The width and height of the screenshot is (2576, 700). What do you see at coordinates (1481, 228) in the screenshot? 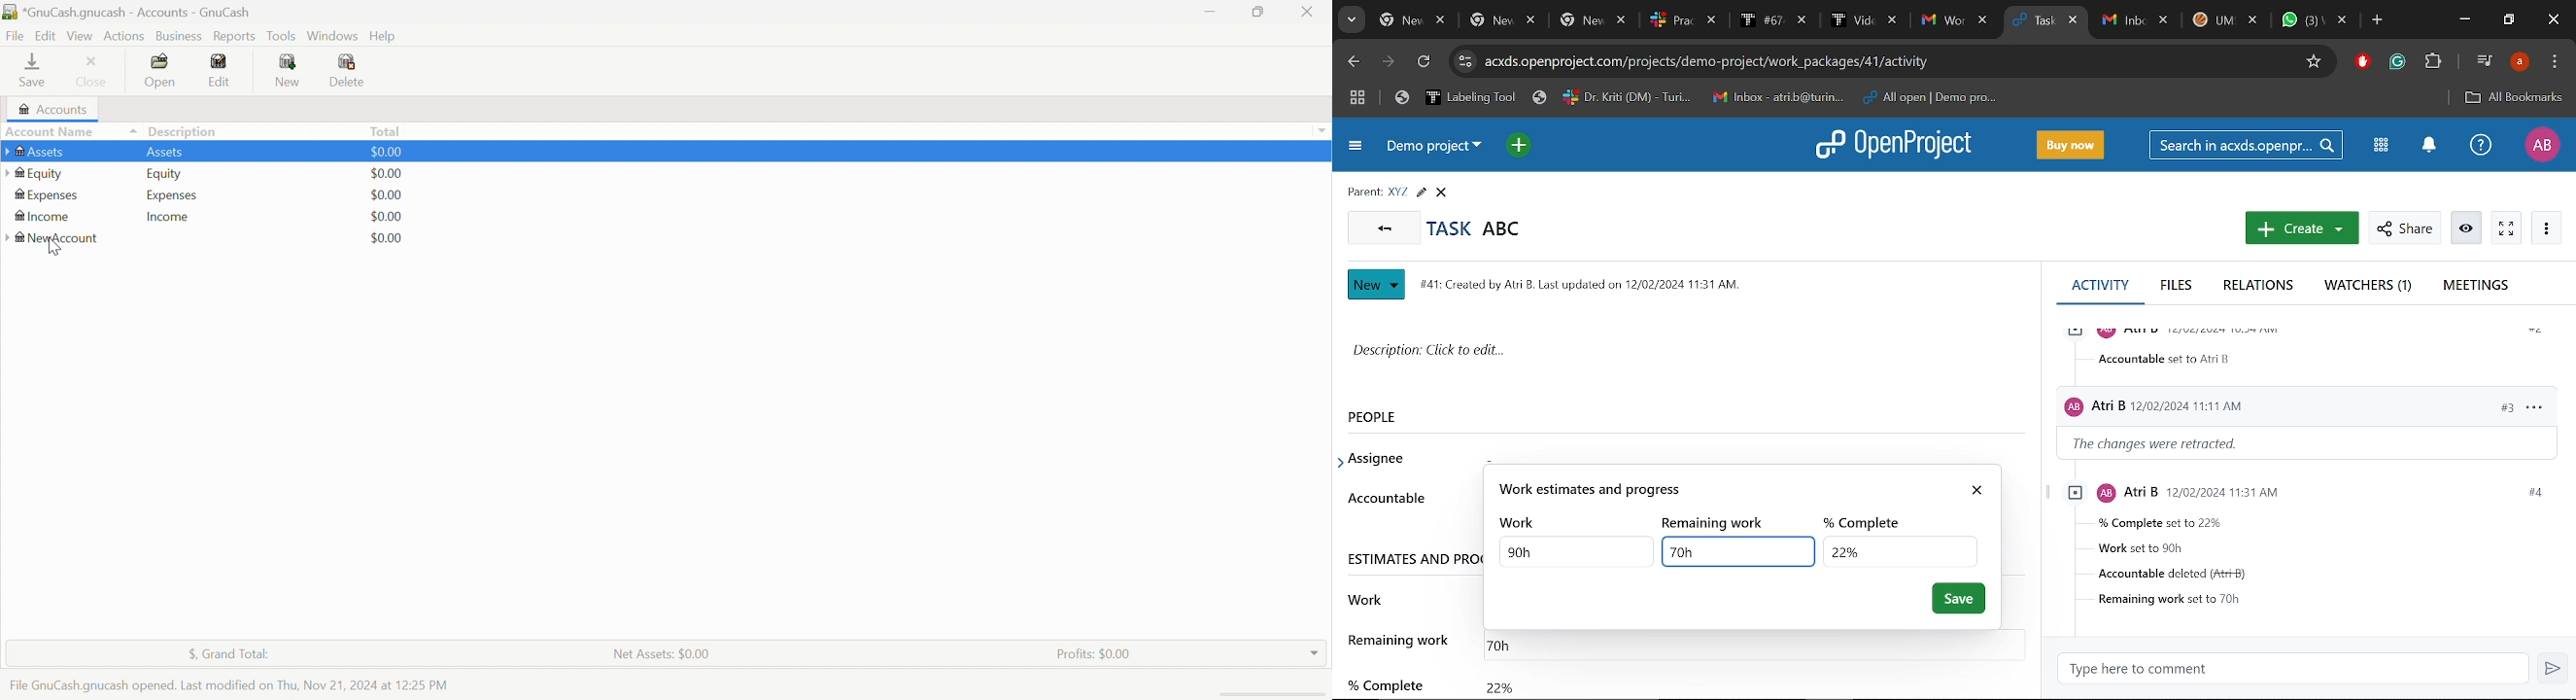
I see `Current task name` at bounding box center [1481, 228].